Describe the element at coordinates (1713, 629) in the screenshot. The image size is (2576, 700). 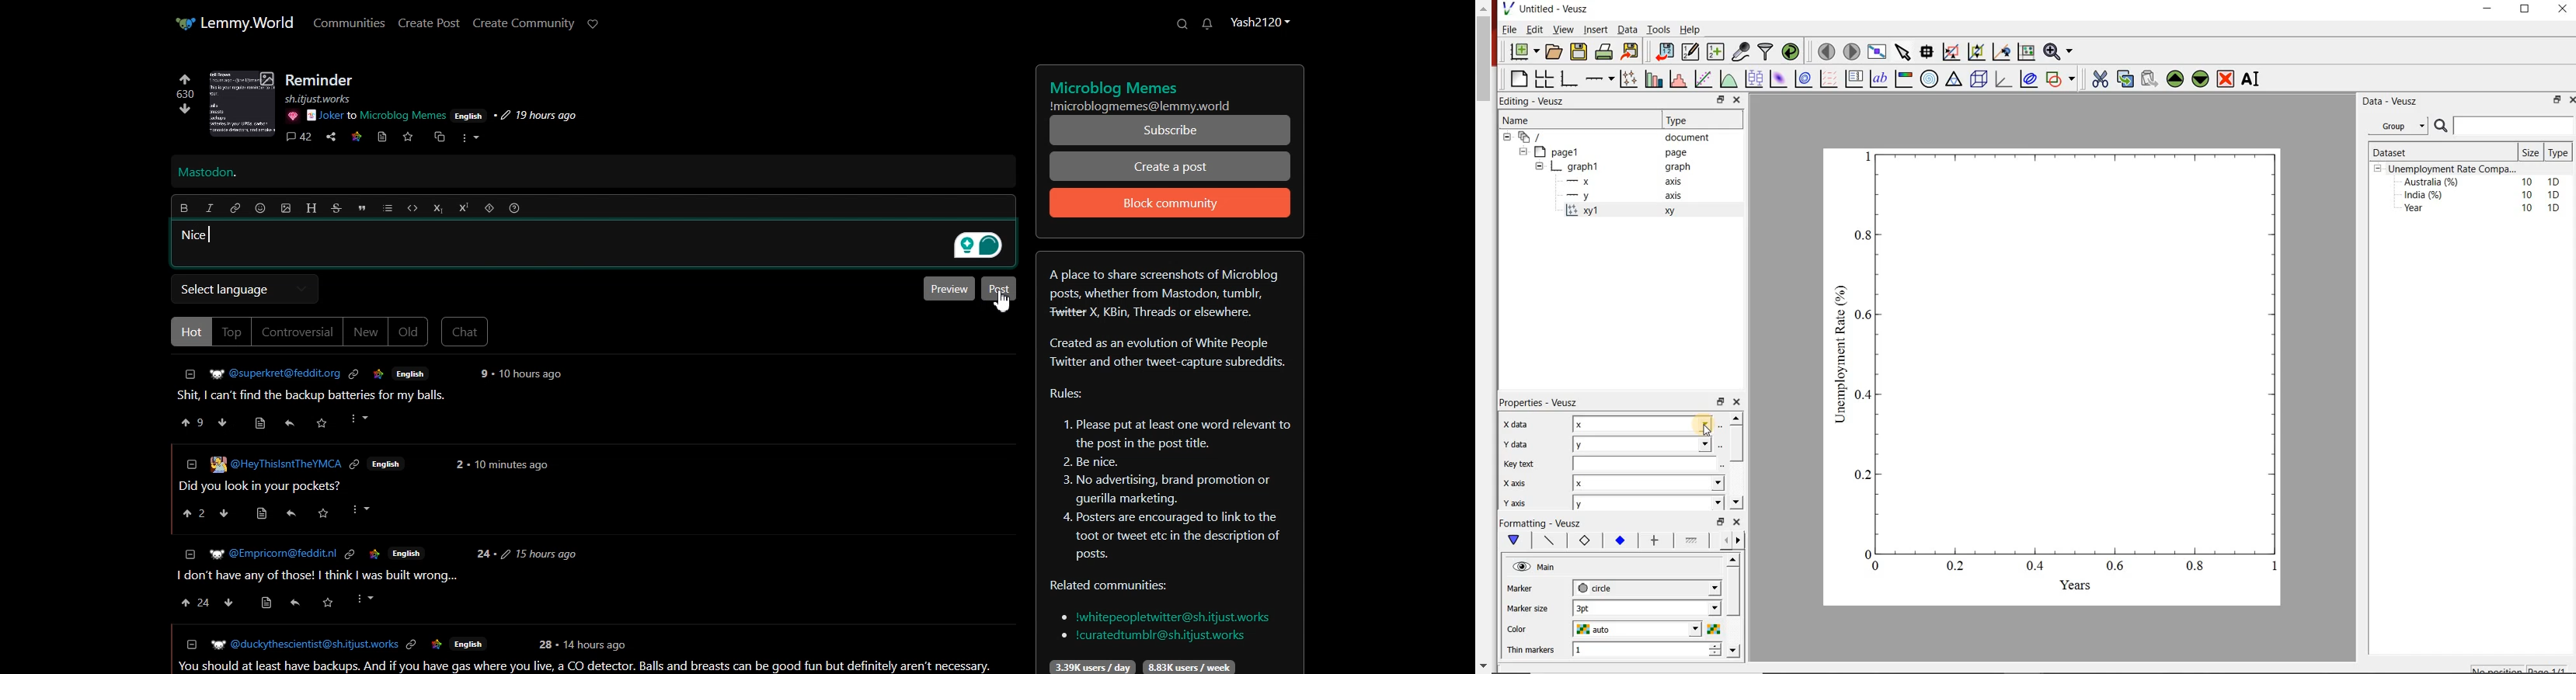
I see `choose color` at that location.